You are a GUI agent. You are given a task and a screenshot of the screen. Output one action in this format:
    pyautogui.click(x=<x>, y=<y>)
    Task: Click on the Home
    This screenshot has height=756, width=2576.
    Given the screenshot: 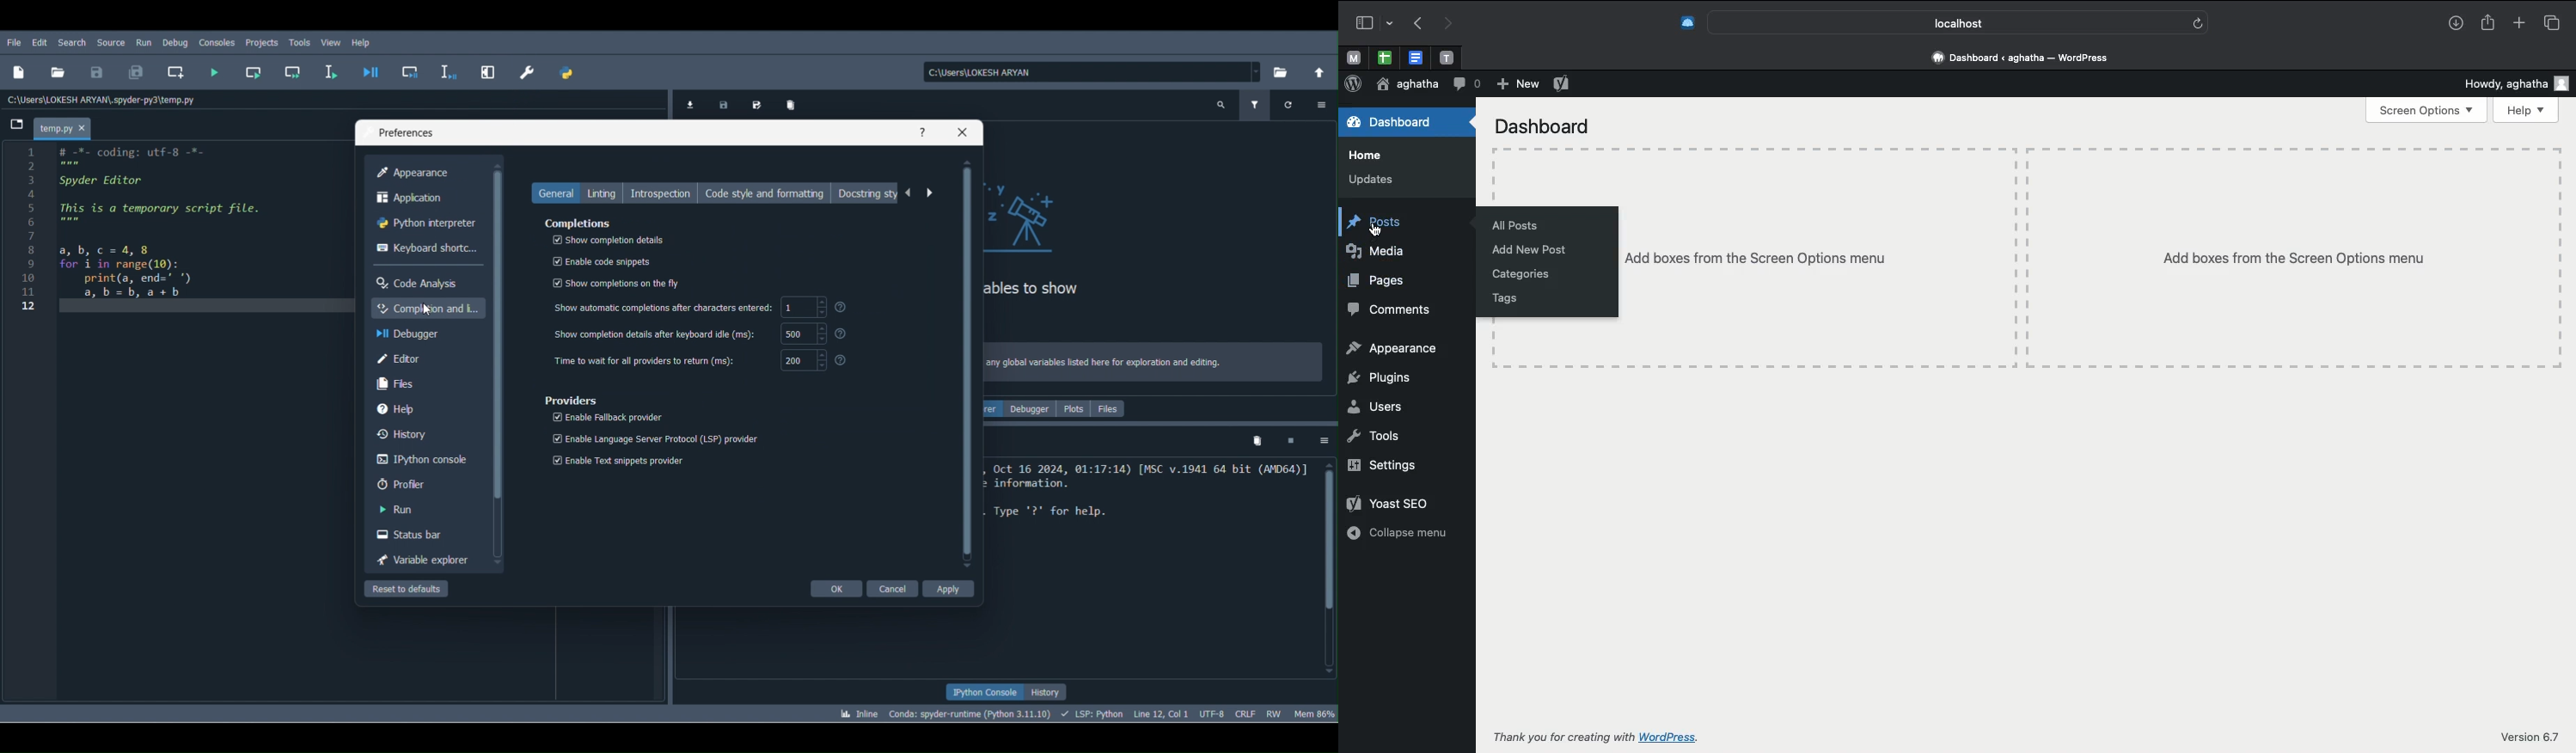 What is the action you would take?
    pyautogui.click(x=1373, y=156)
    